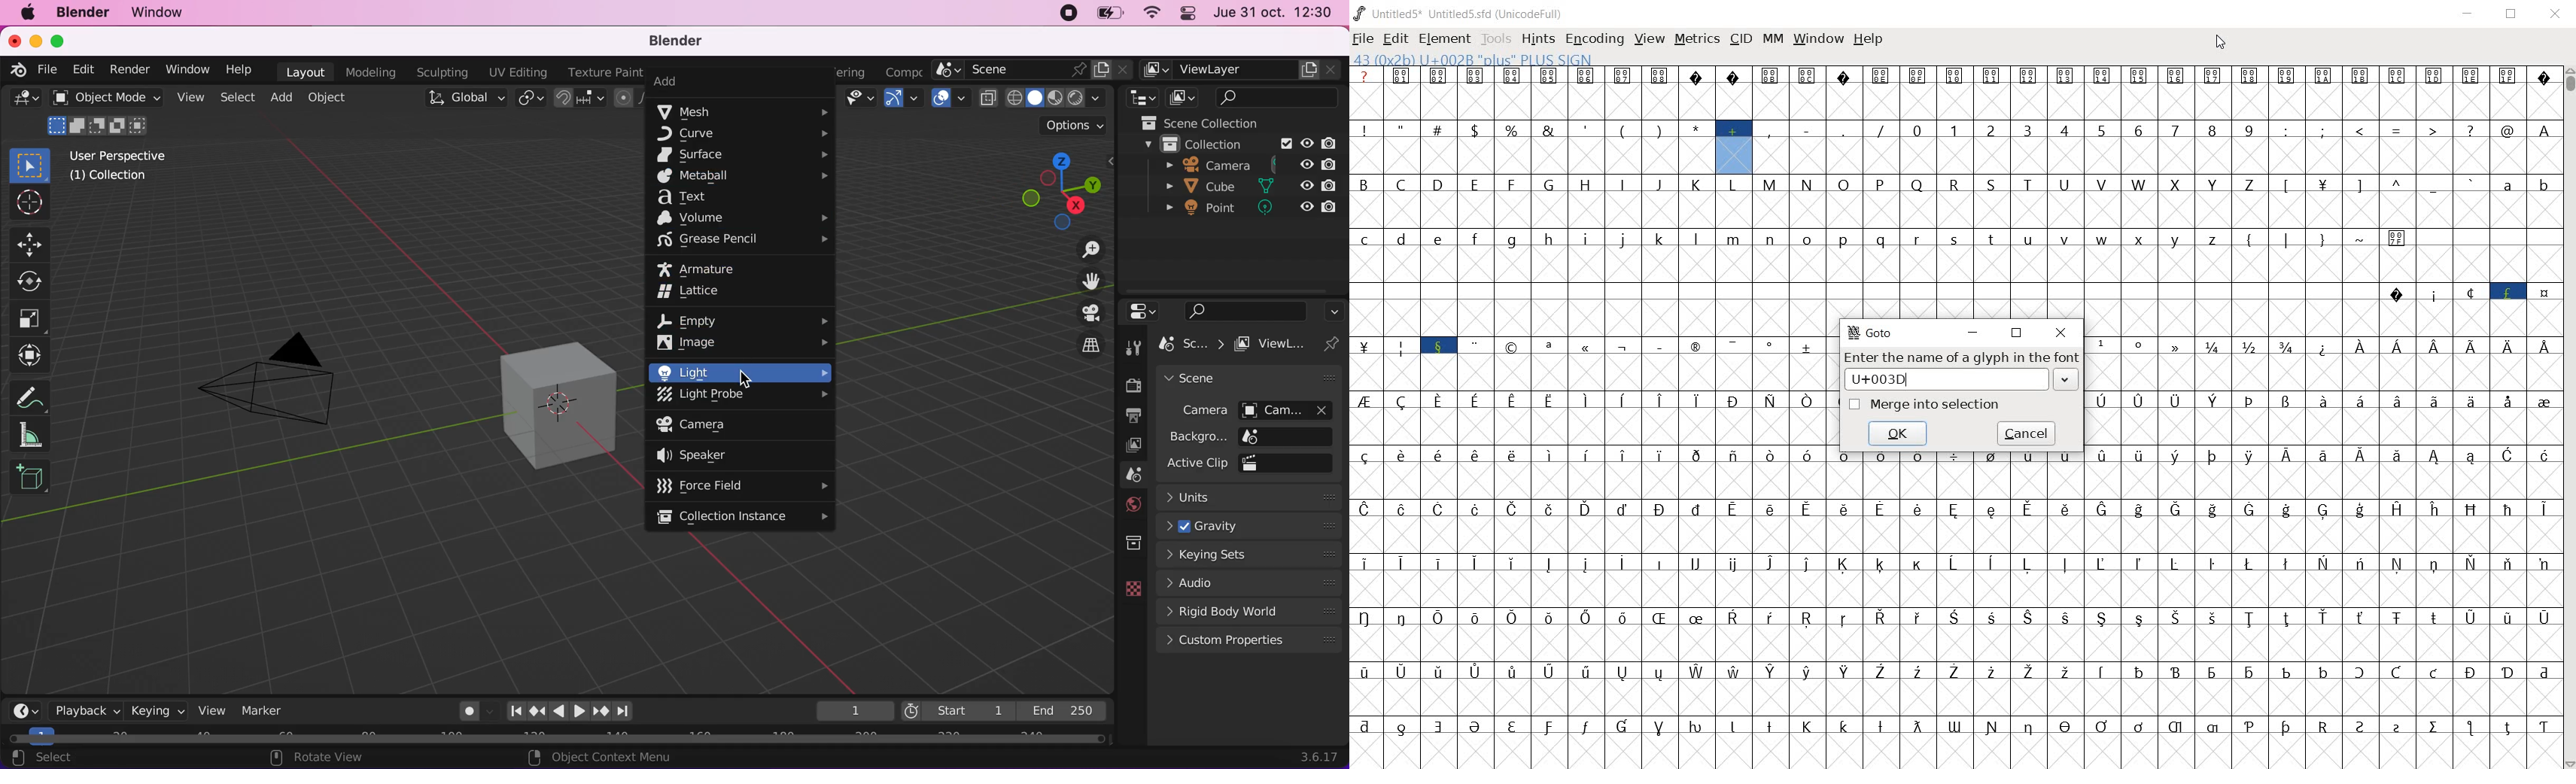  I want to click on window, so click(169, 14).